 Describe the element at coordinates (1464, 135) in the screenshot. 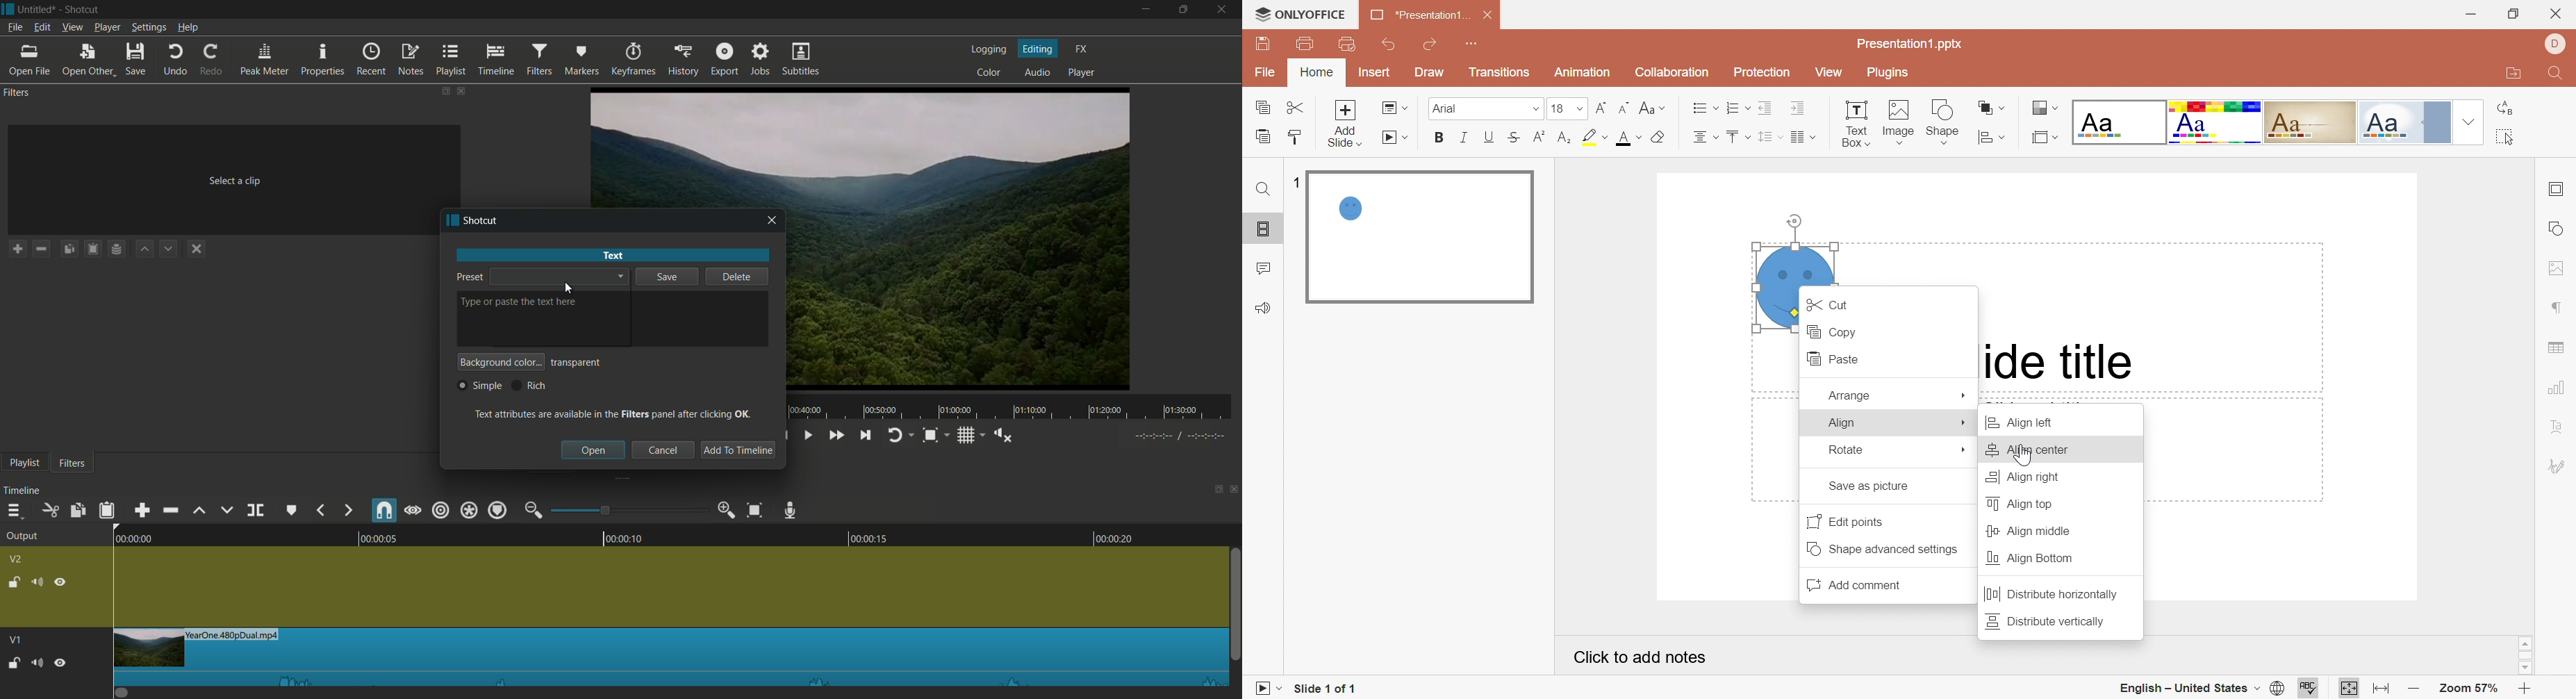

I see `Italic` at that location.